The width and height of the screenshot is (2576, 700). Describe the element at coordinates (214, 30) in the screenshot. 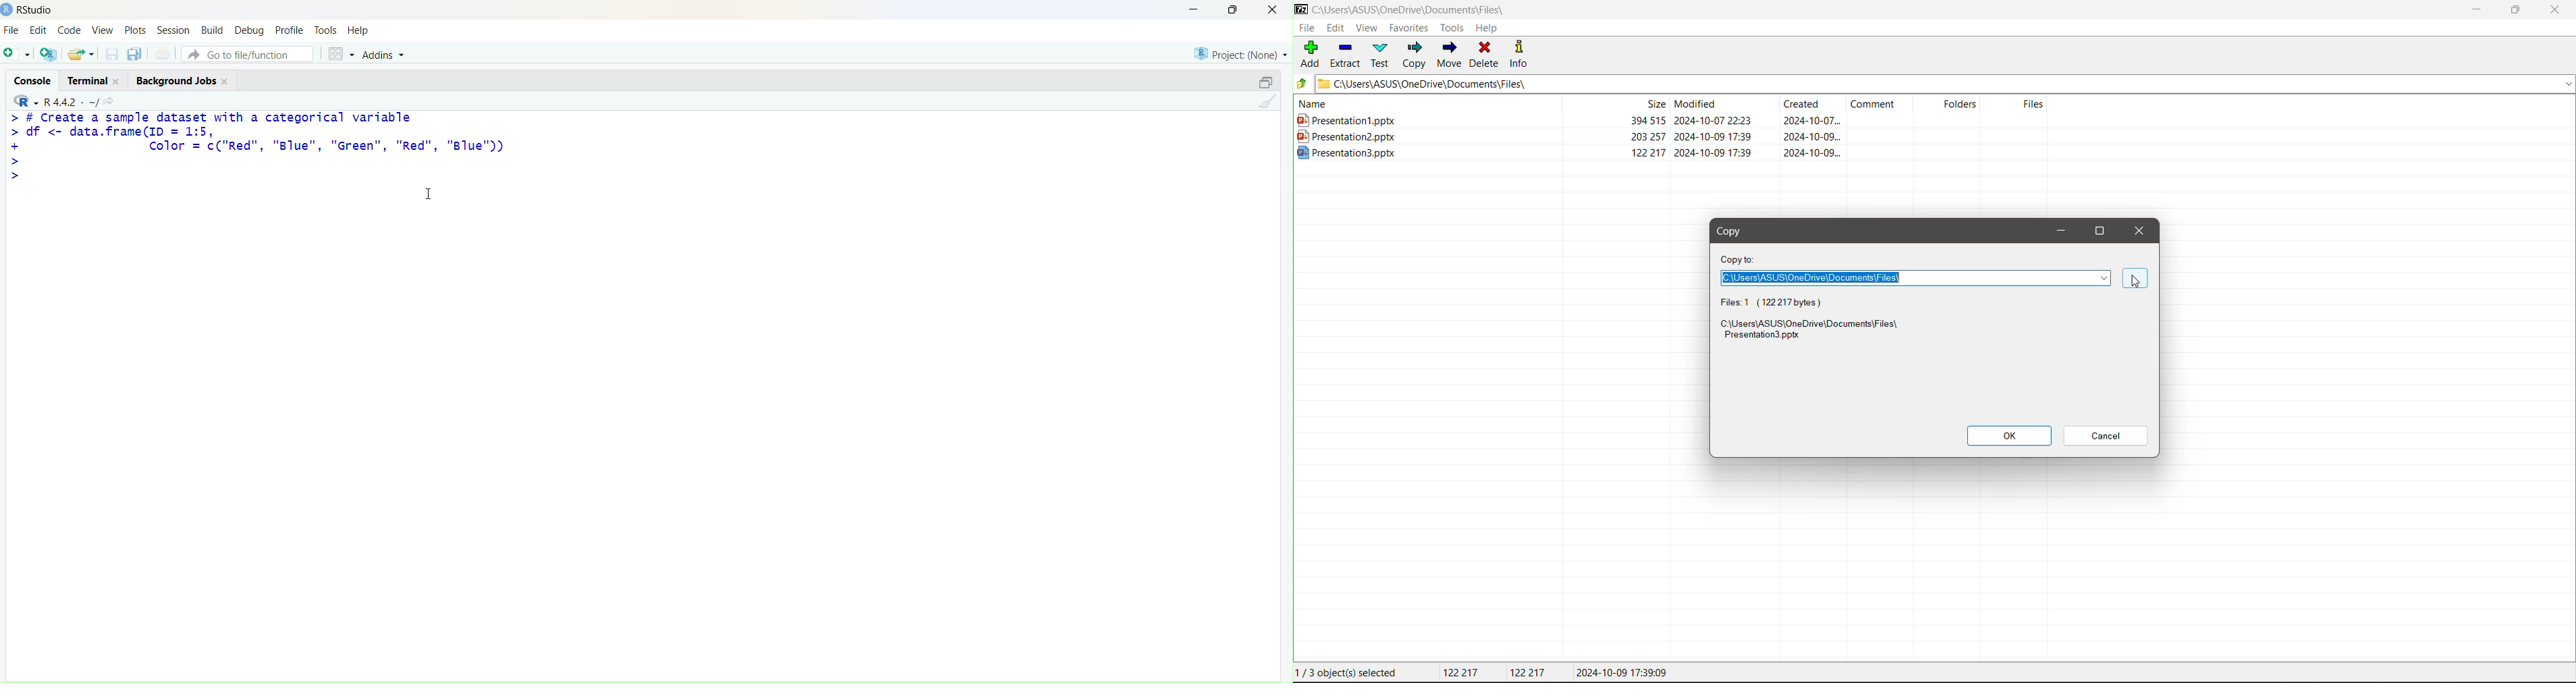

I see `Build ` at that location.